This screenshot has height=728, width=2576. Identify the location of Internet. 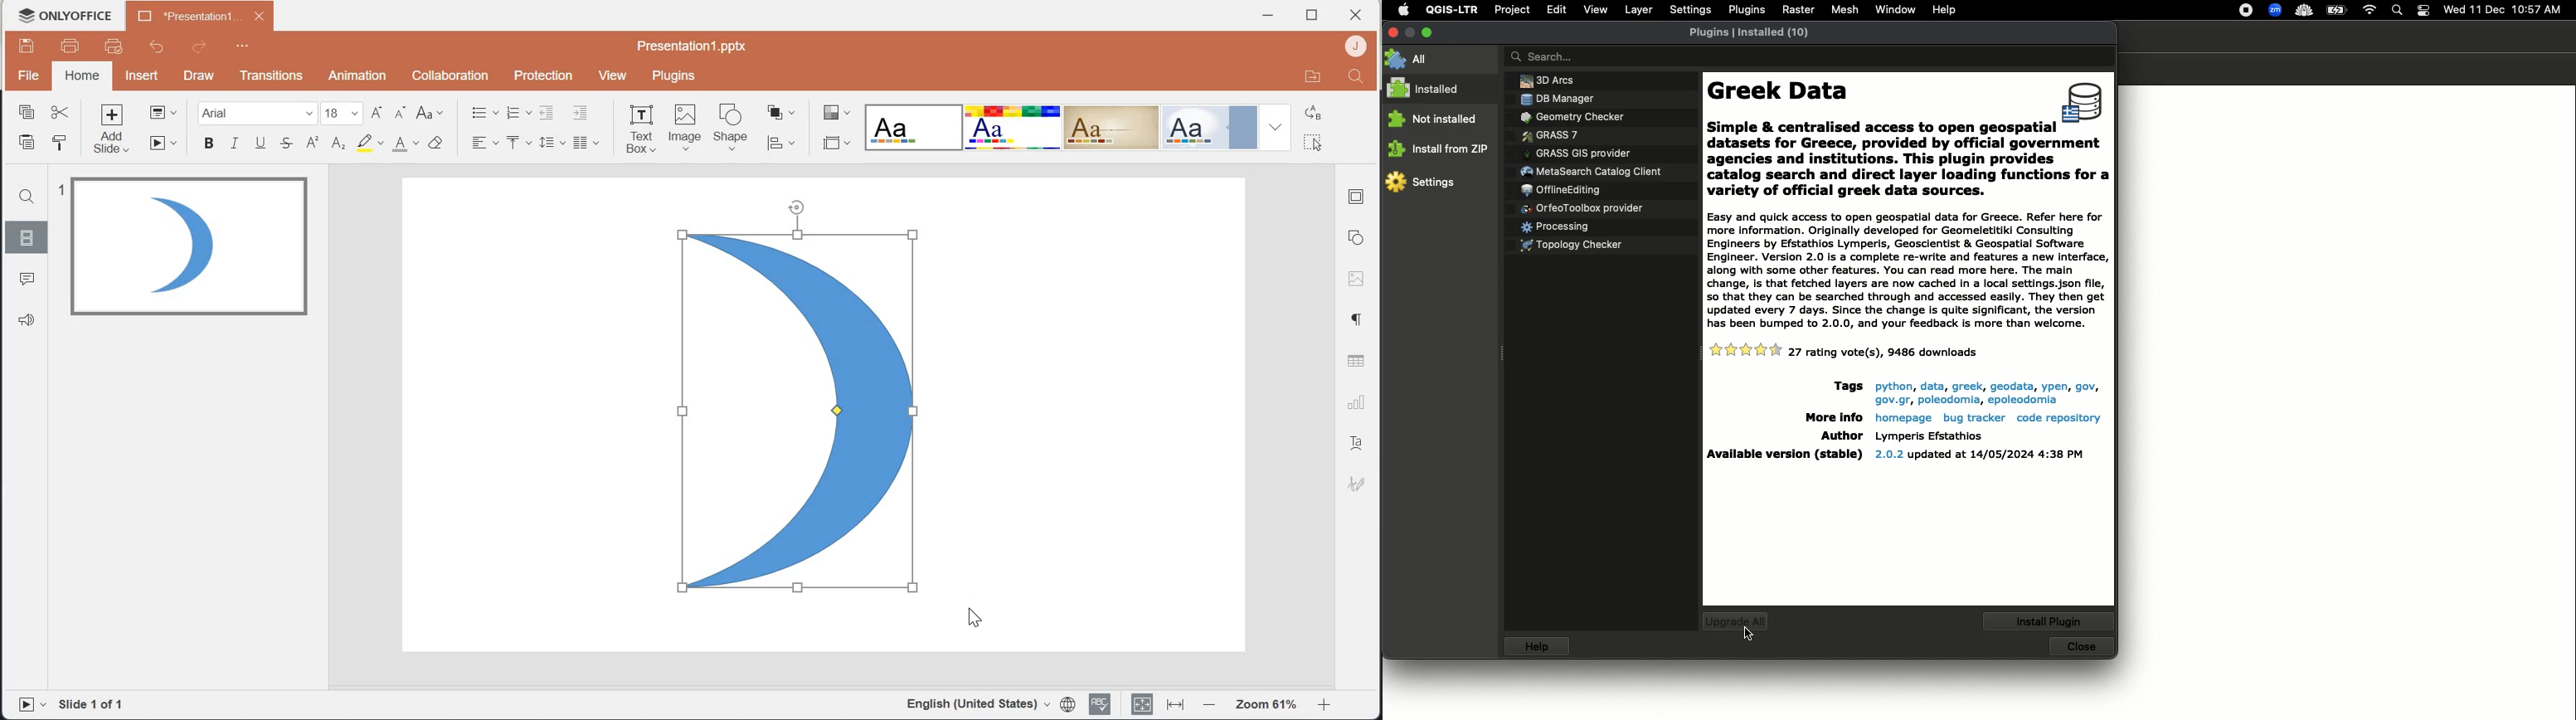
(2370, 9).